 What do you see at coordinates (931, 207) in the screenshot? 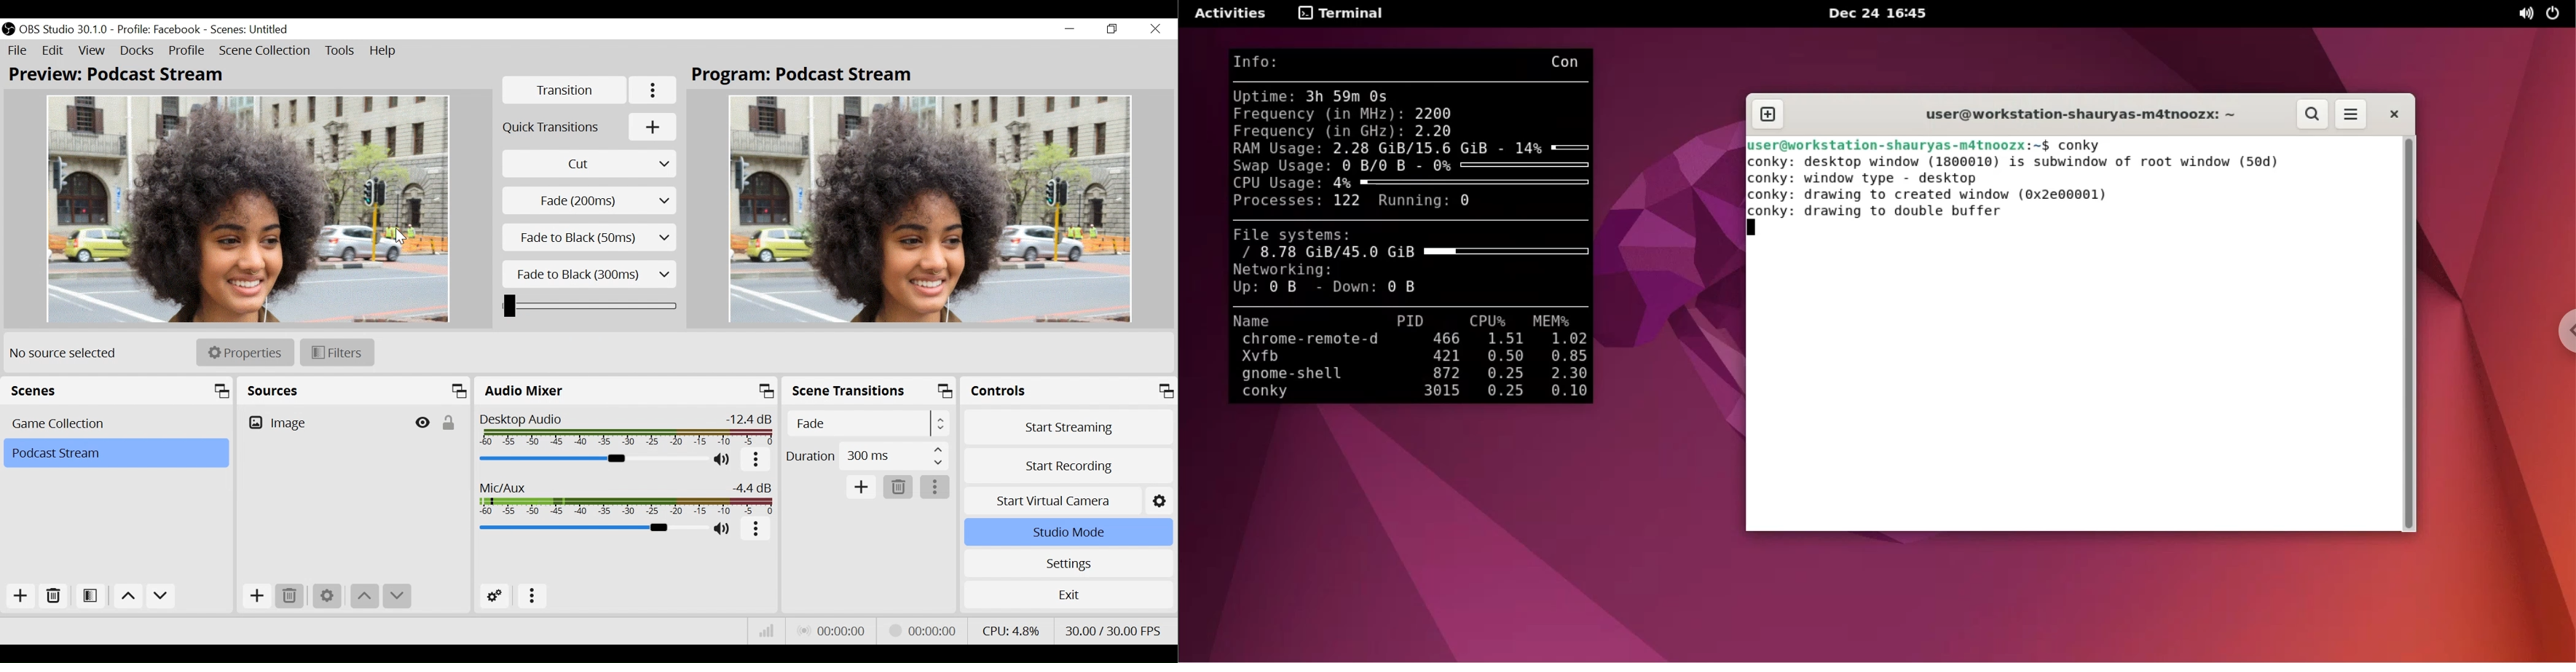
I see `Program Scene` at bounding box center [931, 207].